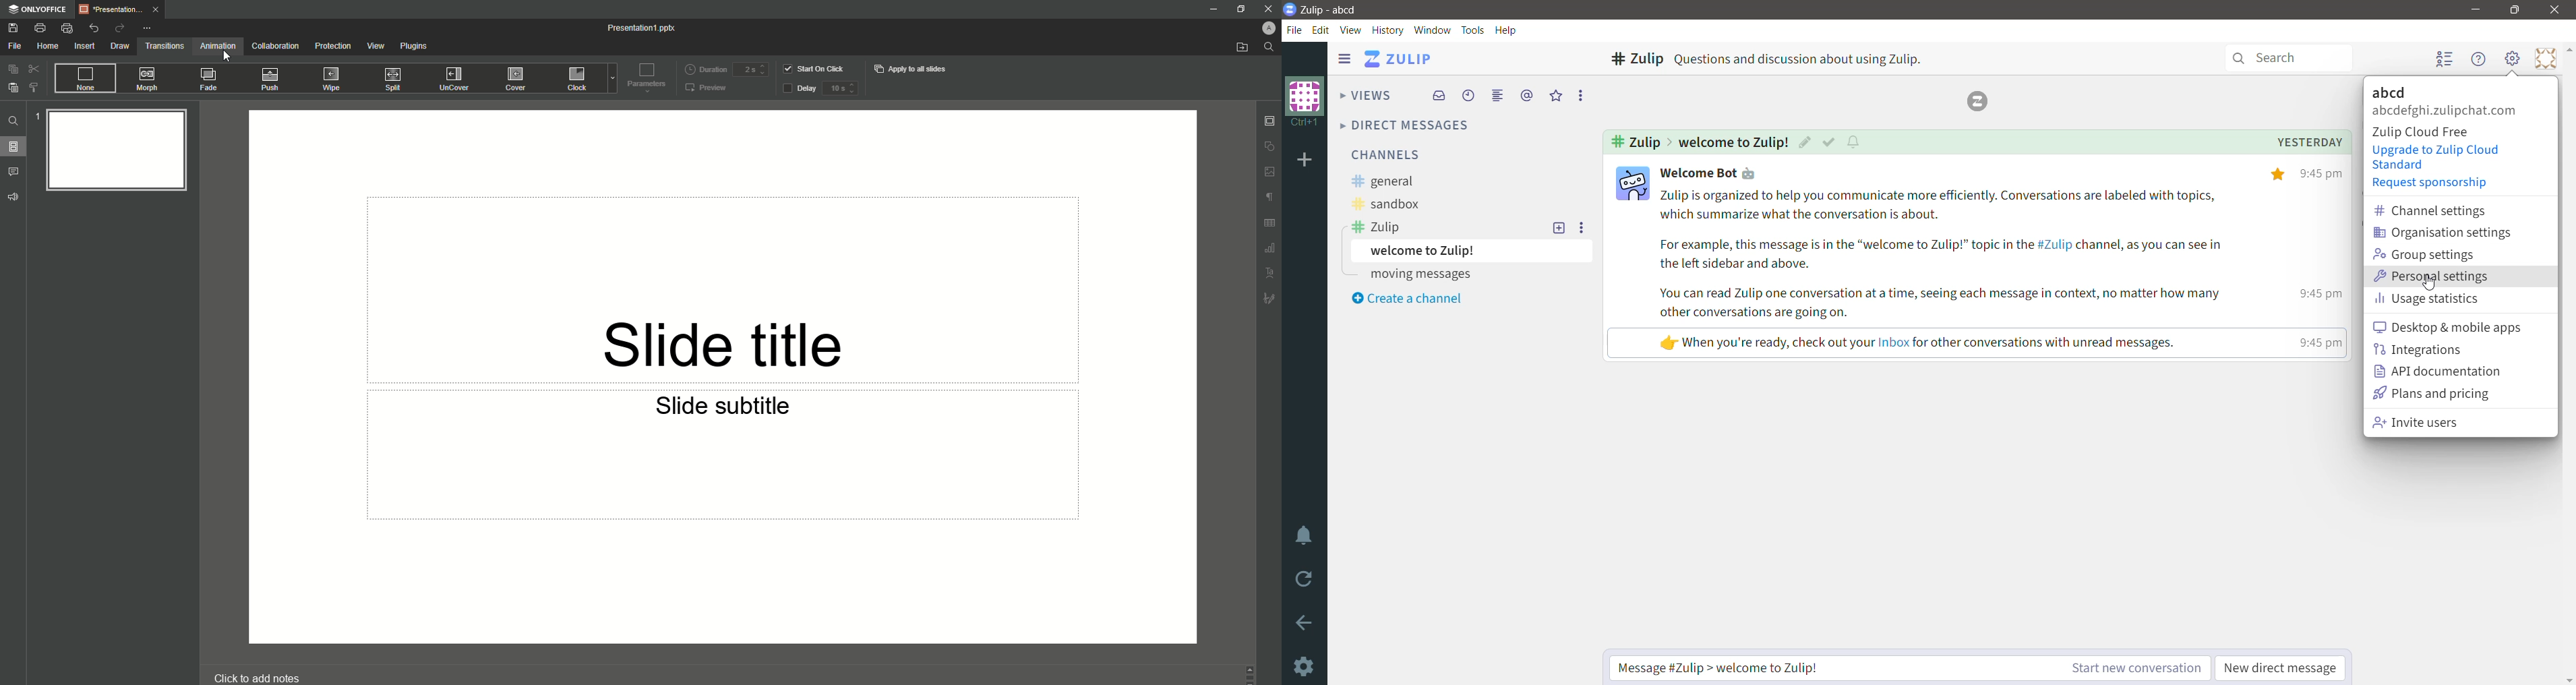 Image resolution: width=2576 pixels, height=700 pixels. What do you see at coordinates (2442, 233) in the screenshot?
I see `` at bounding box center [2442, 233].